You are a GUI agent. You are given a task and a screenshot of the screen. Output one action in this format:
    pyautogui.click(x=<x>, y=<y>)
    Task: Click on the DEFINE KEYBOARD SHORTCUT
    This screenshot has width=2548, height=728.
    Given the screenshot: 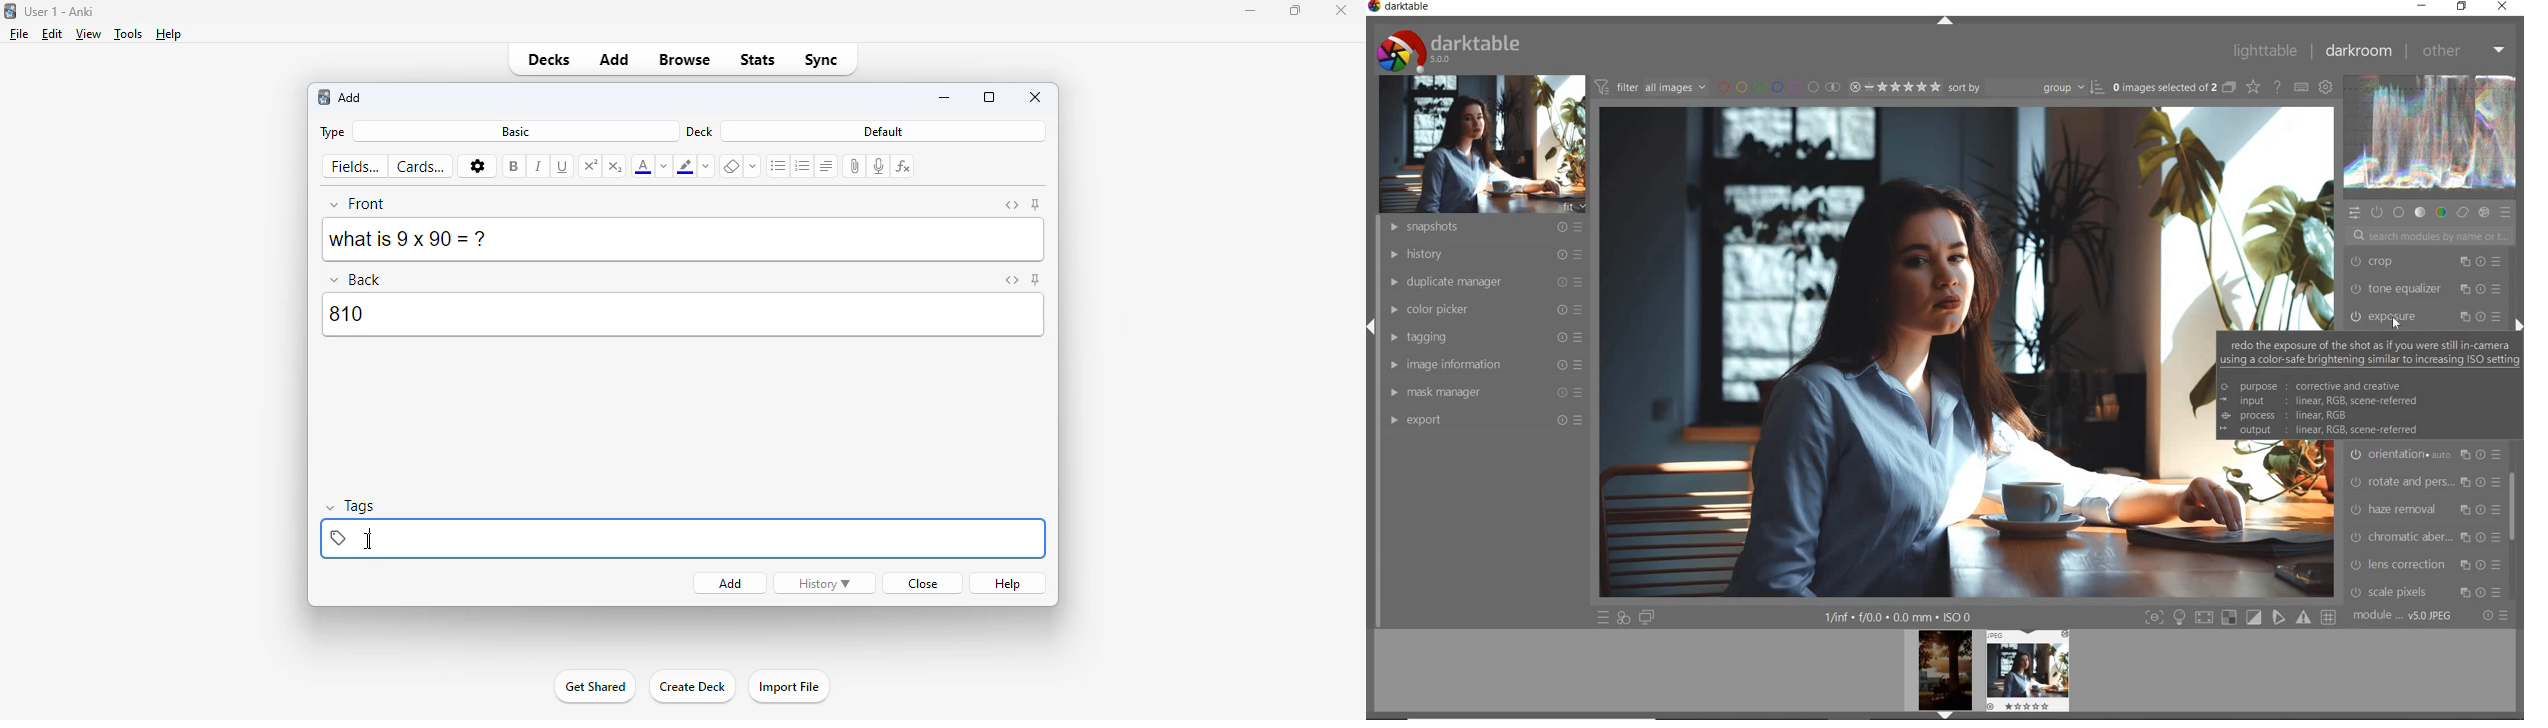 What is the action you would take?
    pyautogui.click(x=2303, y=88)
    